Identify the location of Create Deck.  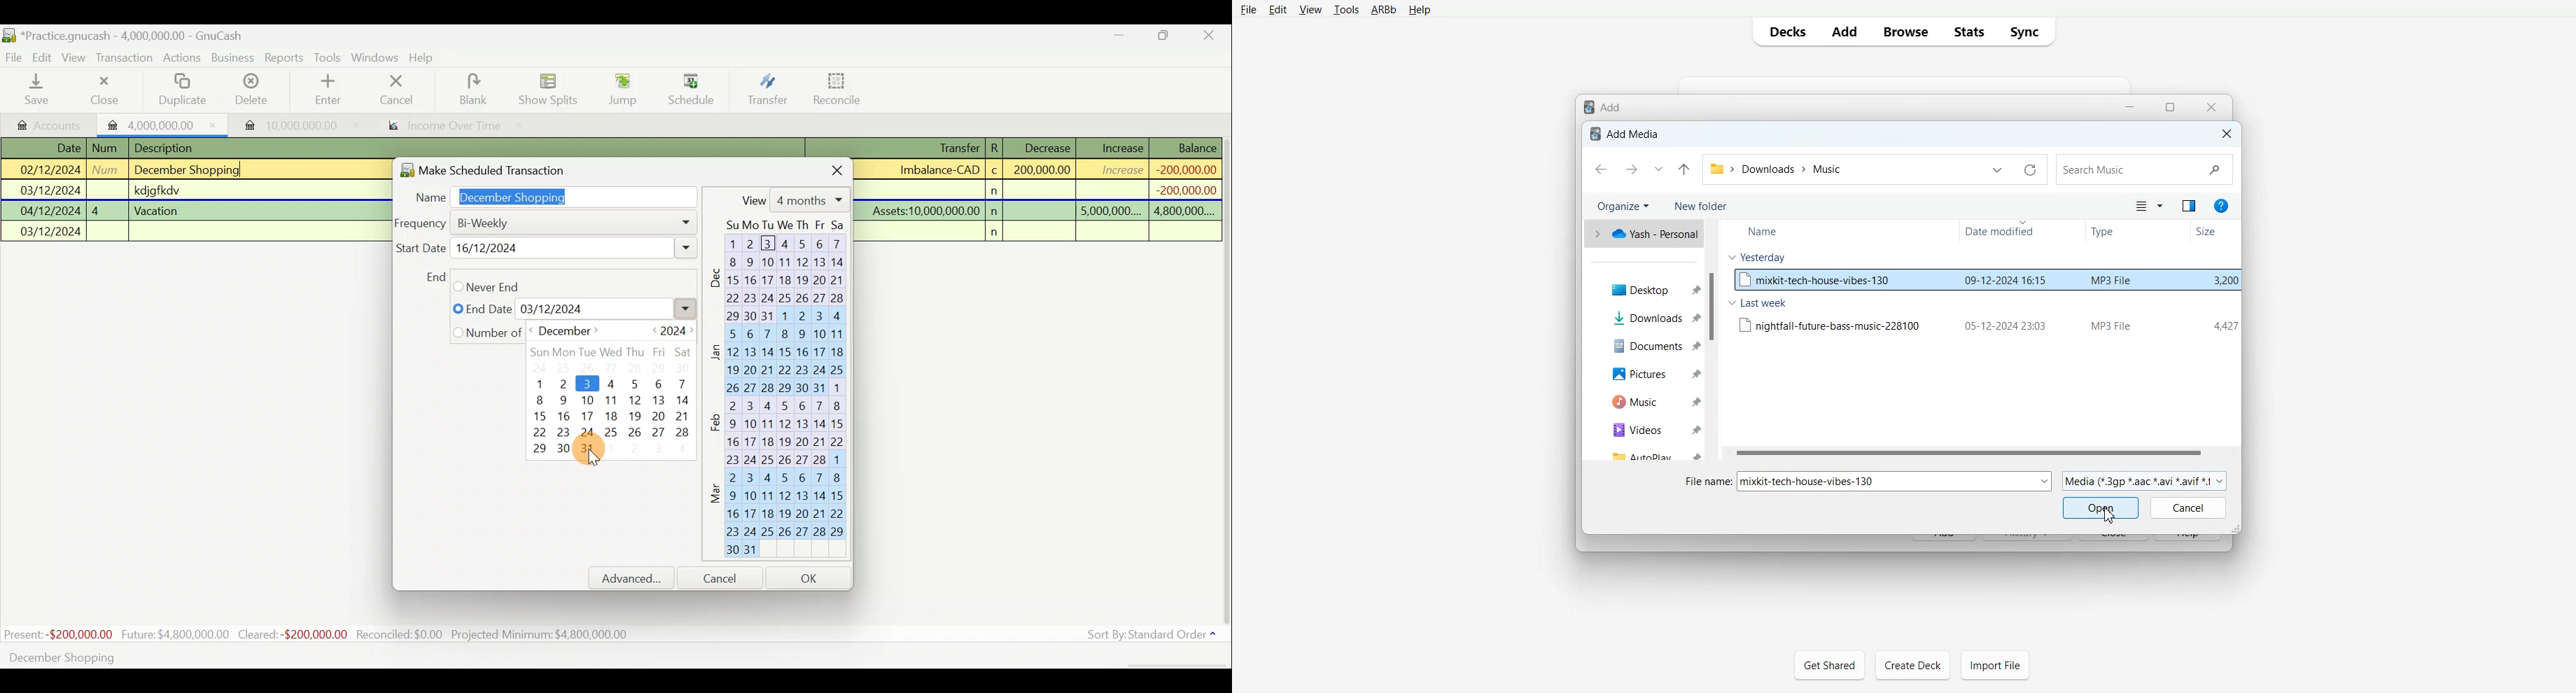
(1912, 664).